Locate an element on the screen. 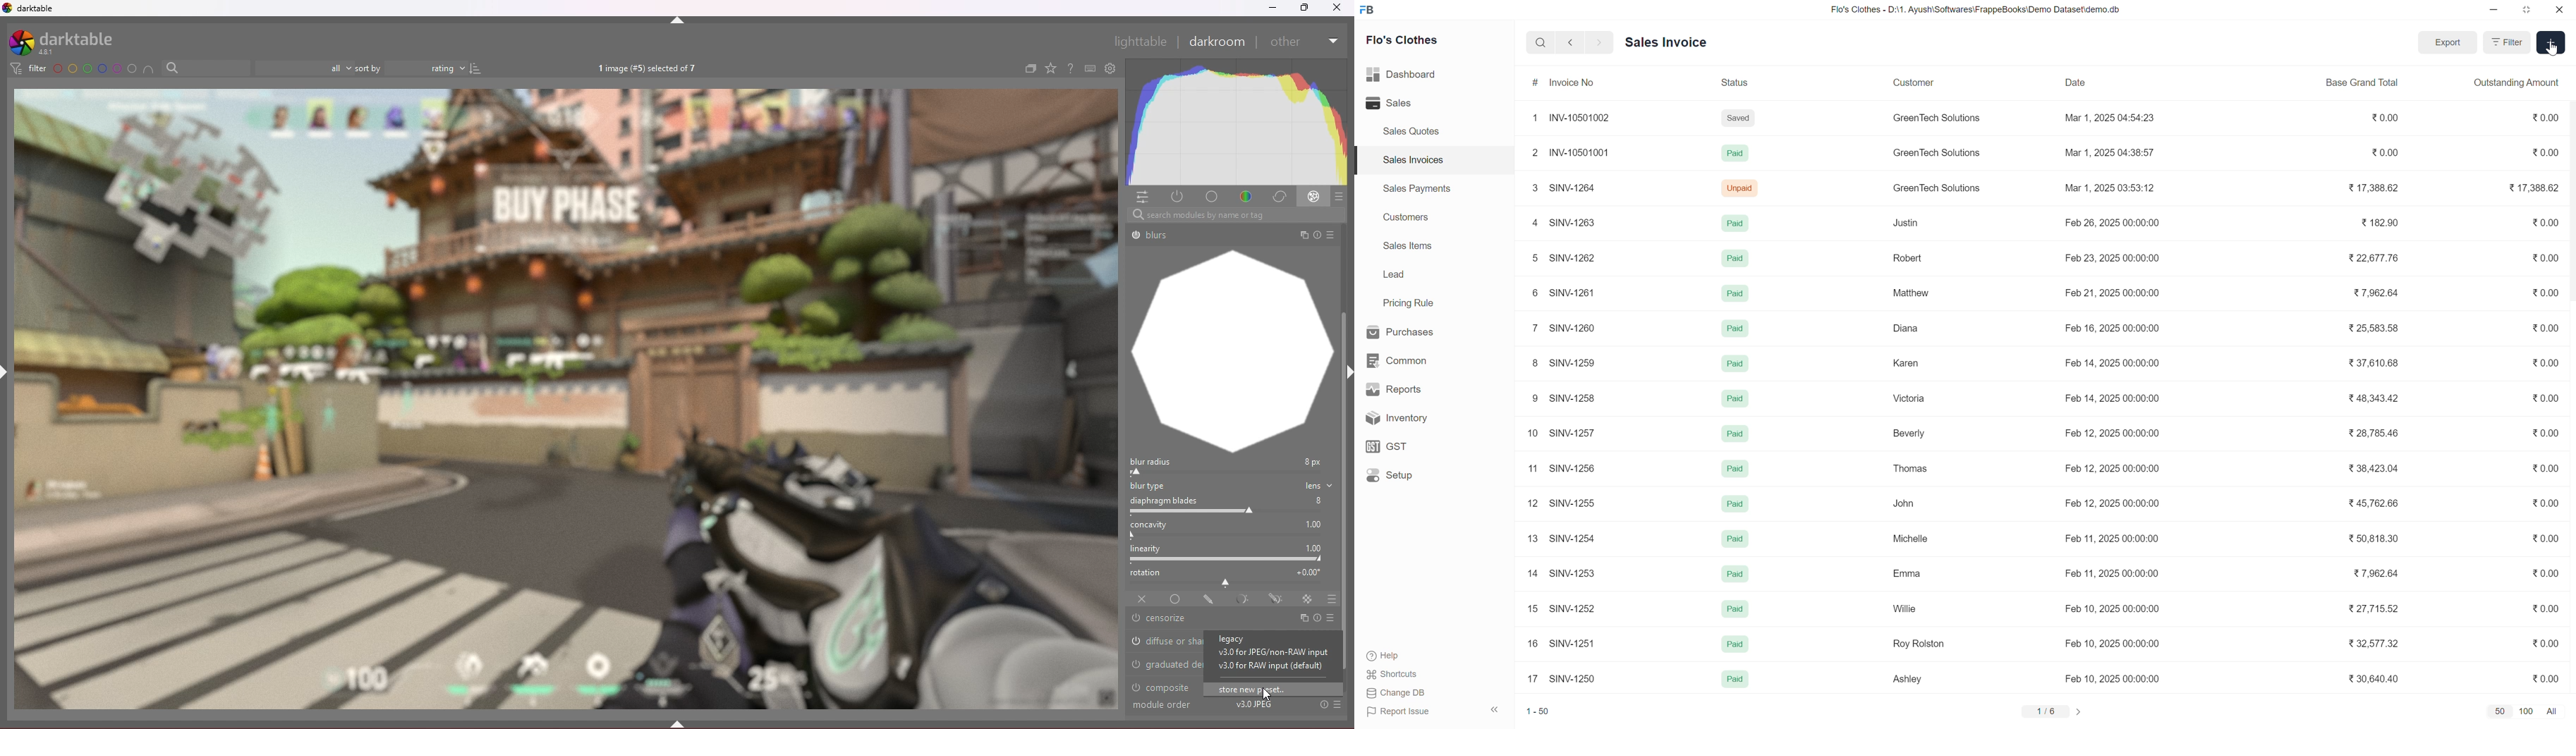 The height and width of the screenshot is (756, 2576). ₹0.00 is located at coordinates (2543, 401).